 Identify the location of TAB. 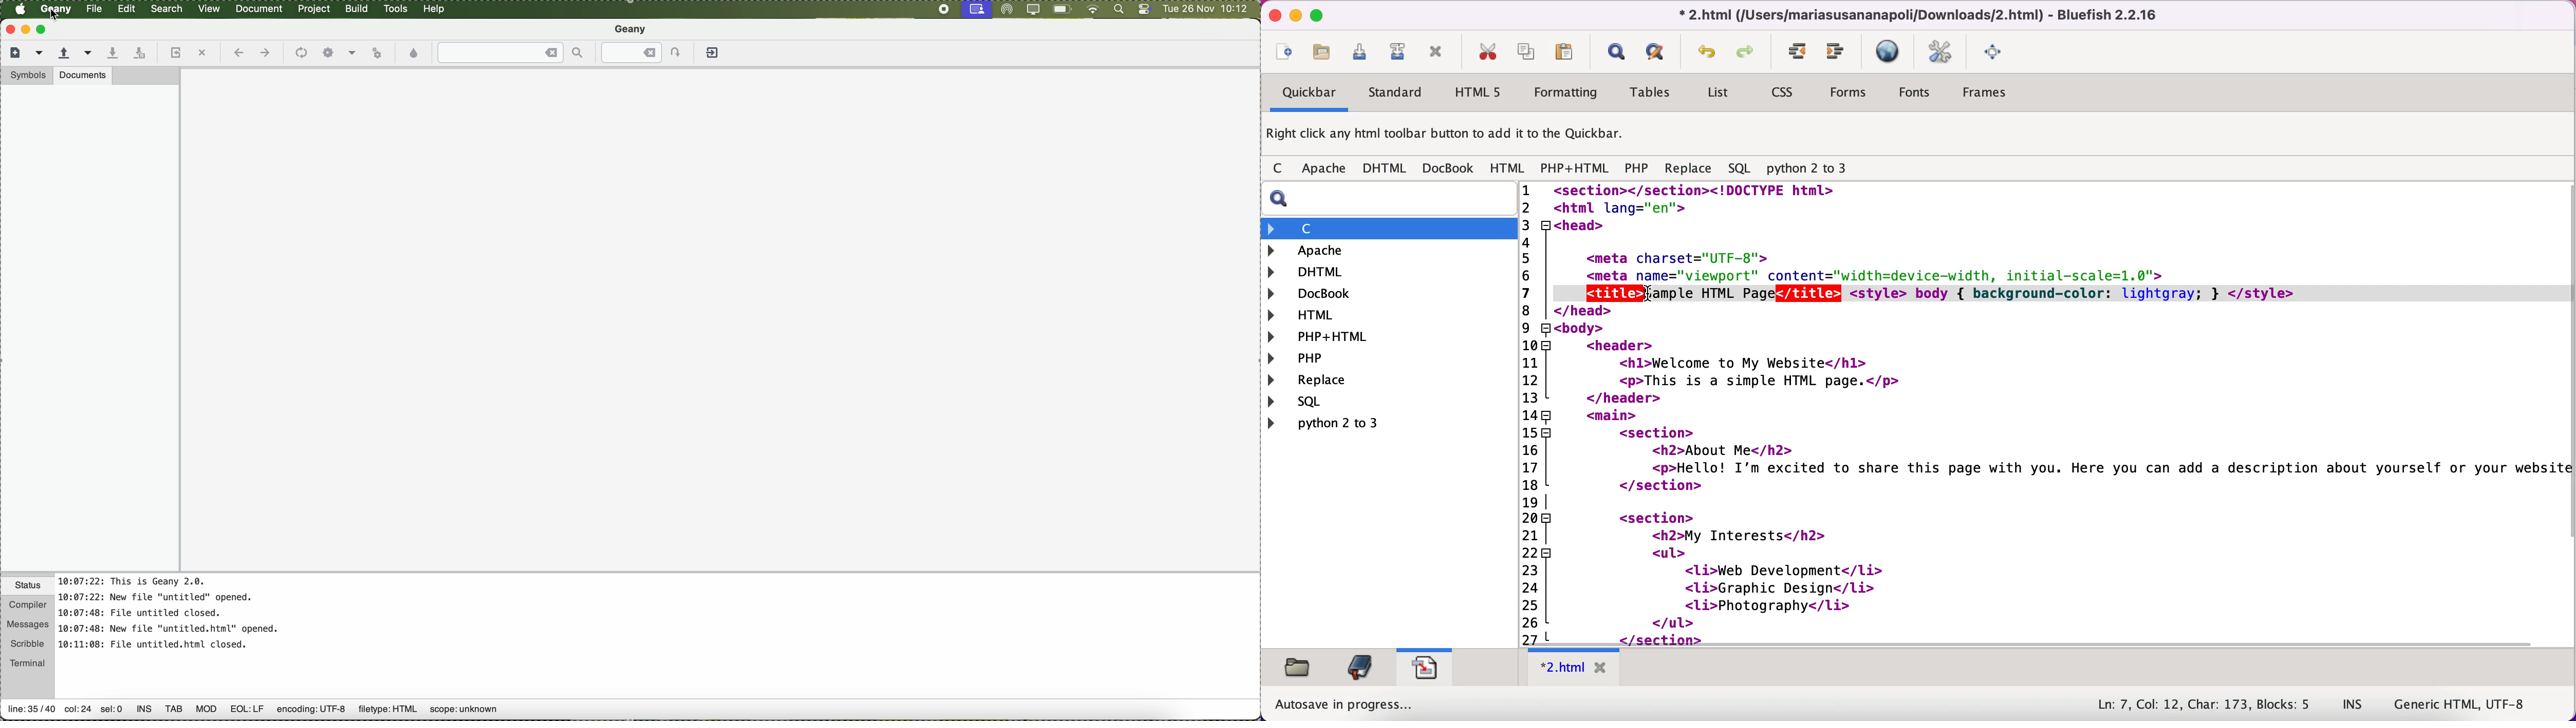
(174, 713).